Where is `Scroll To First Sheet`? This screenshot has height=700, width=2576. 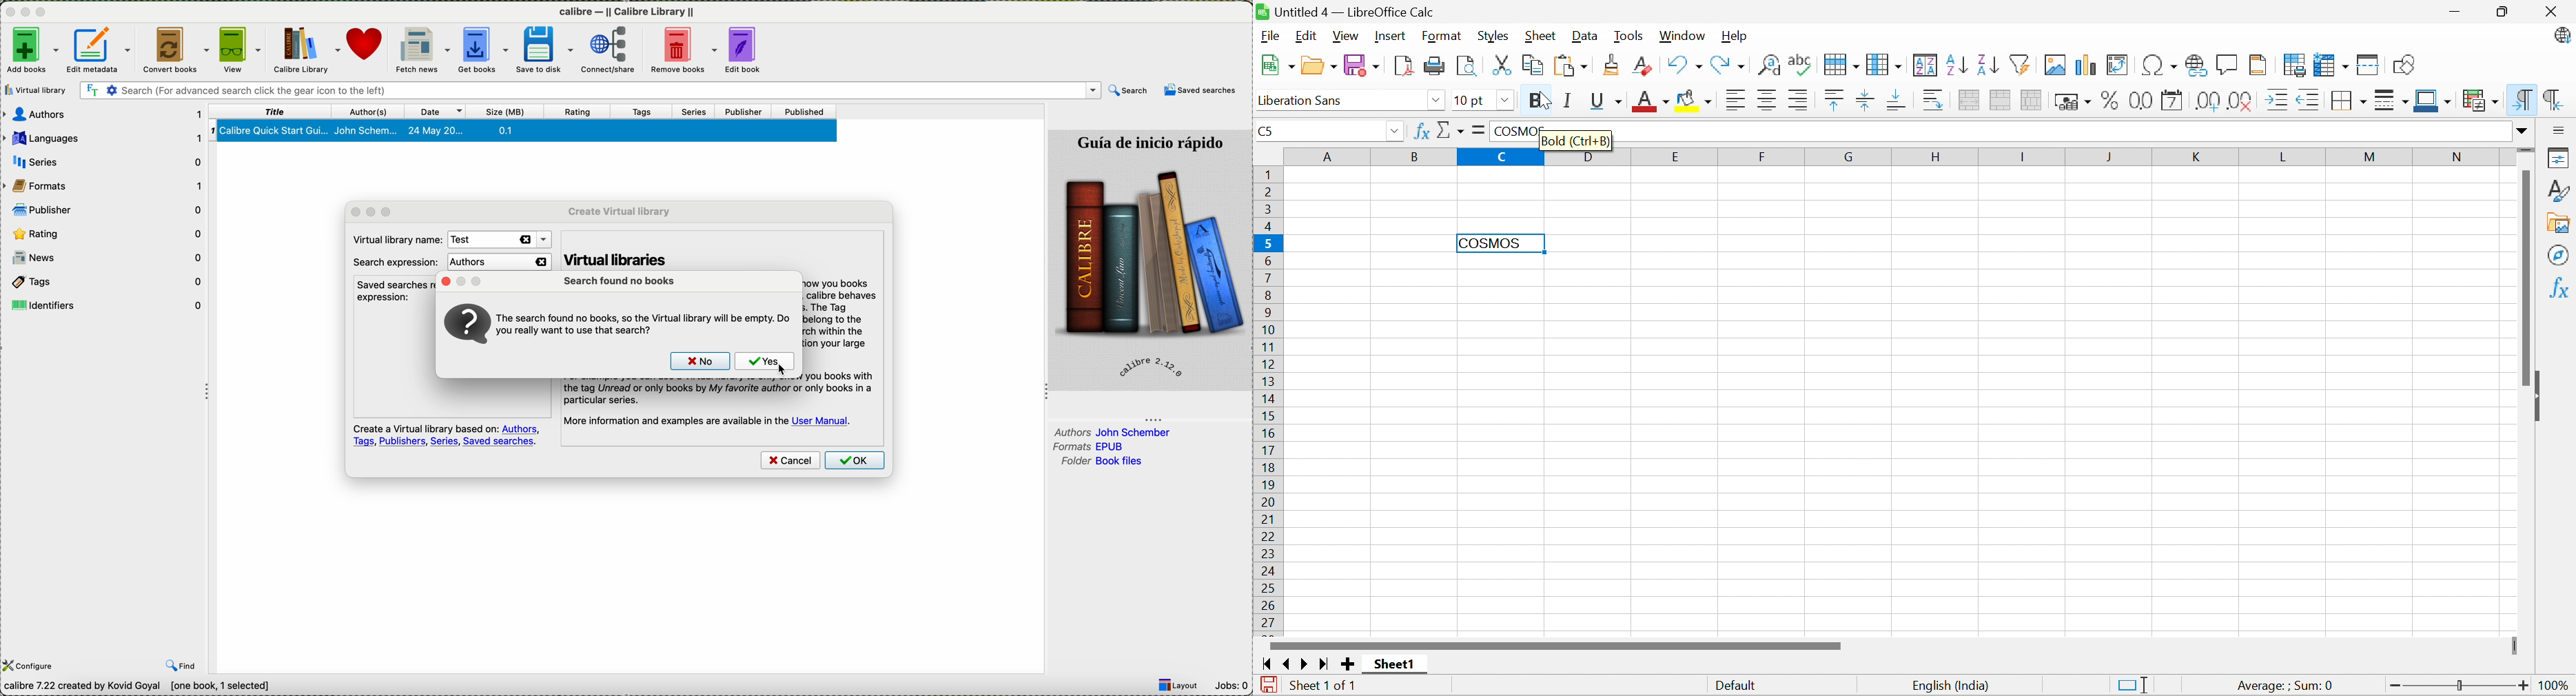 Scroll To First Sheet is located at coordinates (1266, 663).